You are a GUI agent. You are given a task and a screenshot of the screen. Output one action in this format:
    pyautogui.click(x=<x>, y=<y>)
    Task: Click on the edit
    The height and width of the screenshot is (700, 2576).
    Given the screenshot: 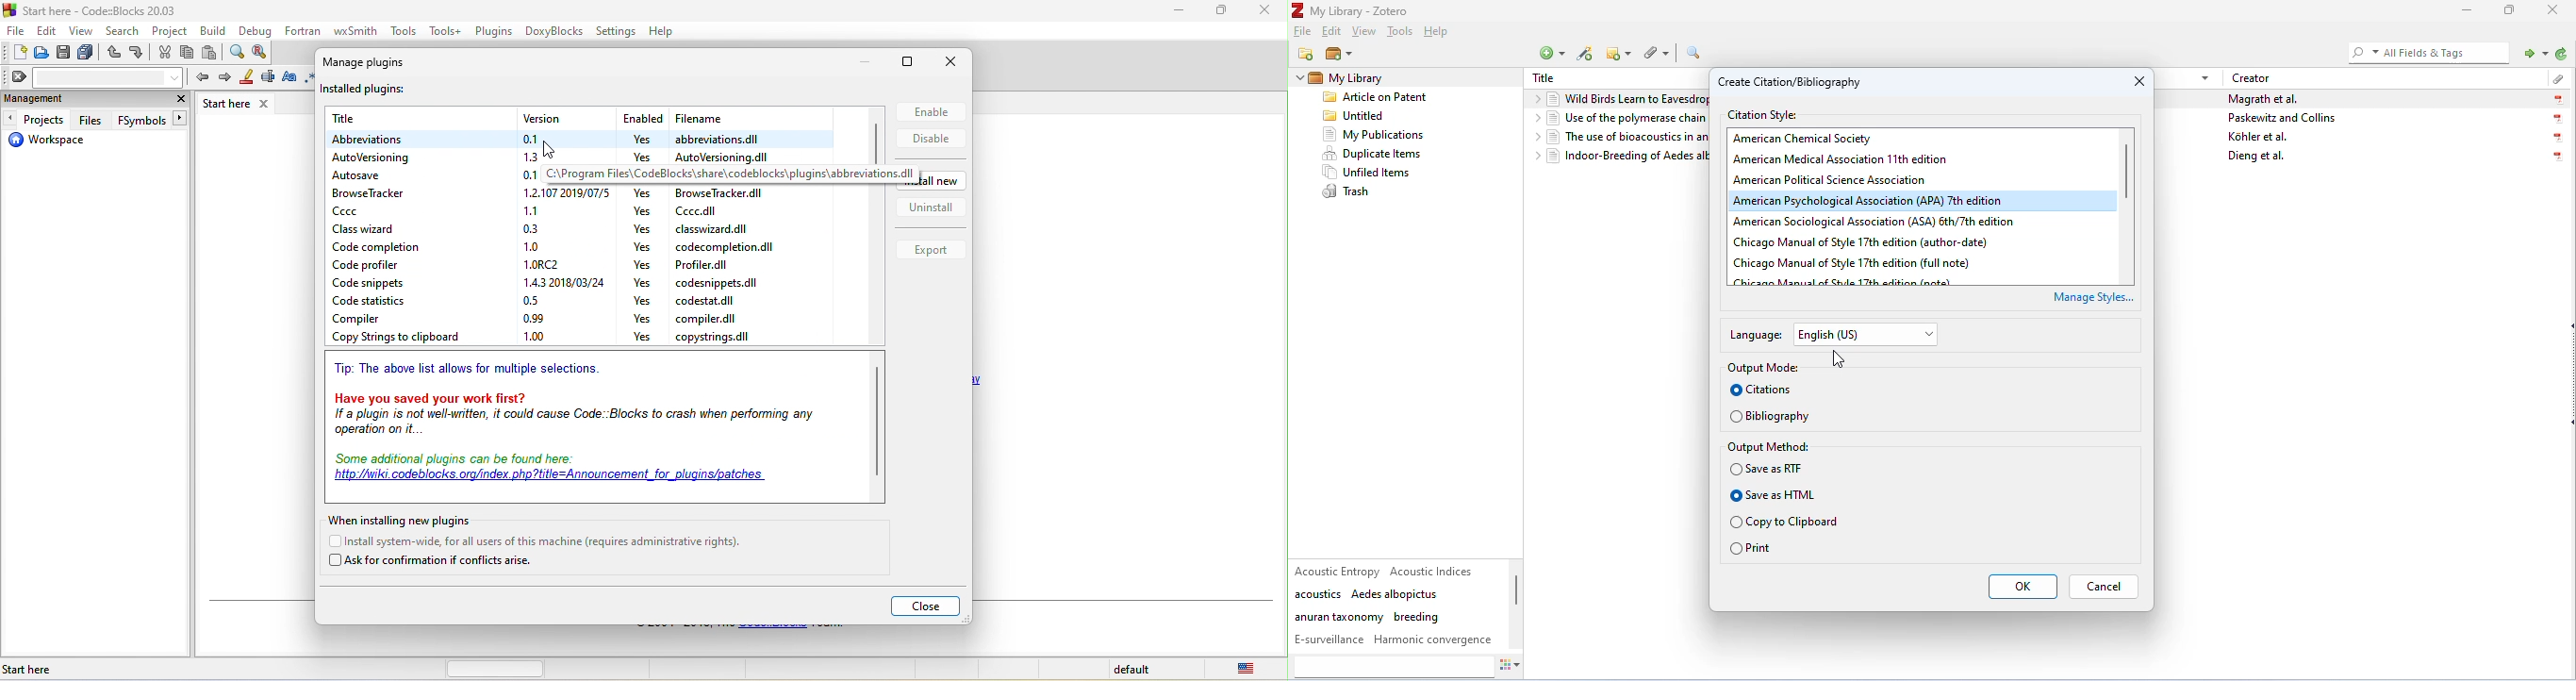 What is the action you would take?
    pyautogui.click(x=1330, y=33)
    